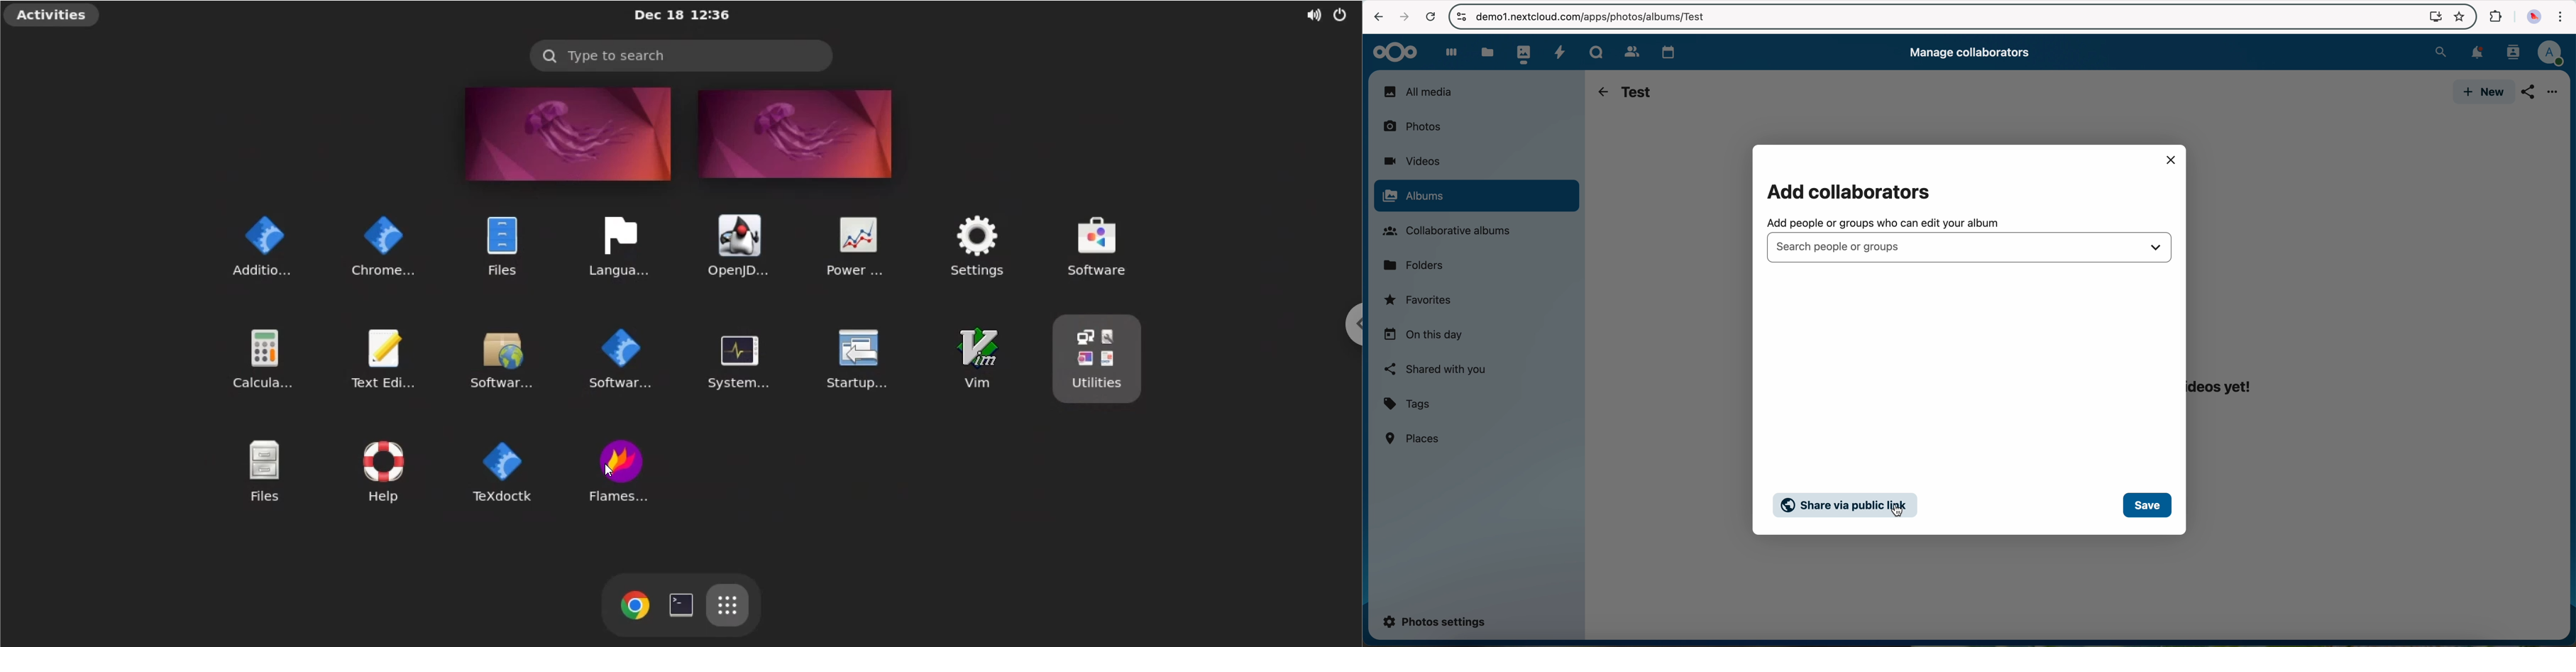 The width and height of the screenshot is (2576, 672). I want to click on contacts , so click(1628, 49).